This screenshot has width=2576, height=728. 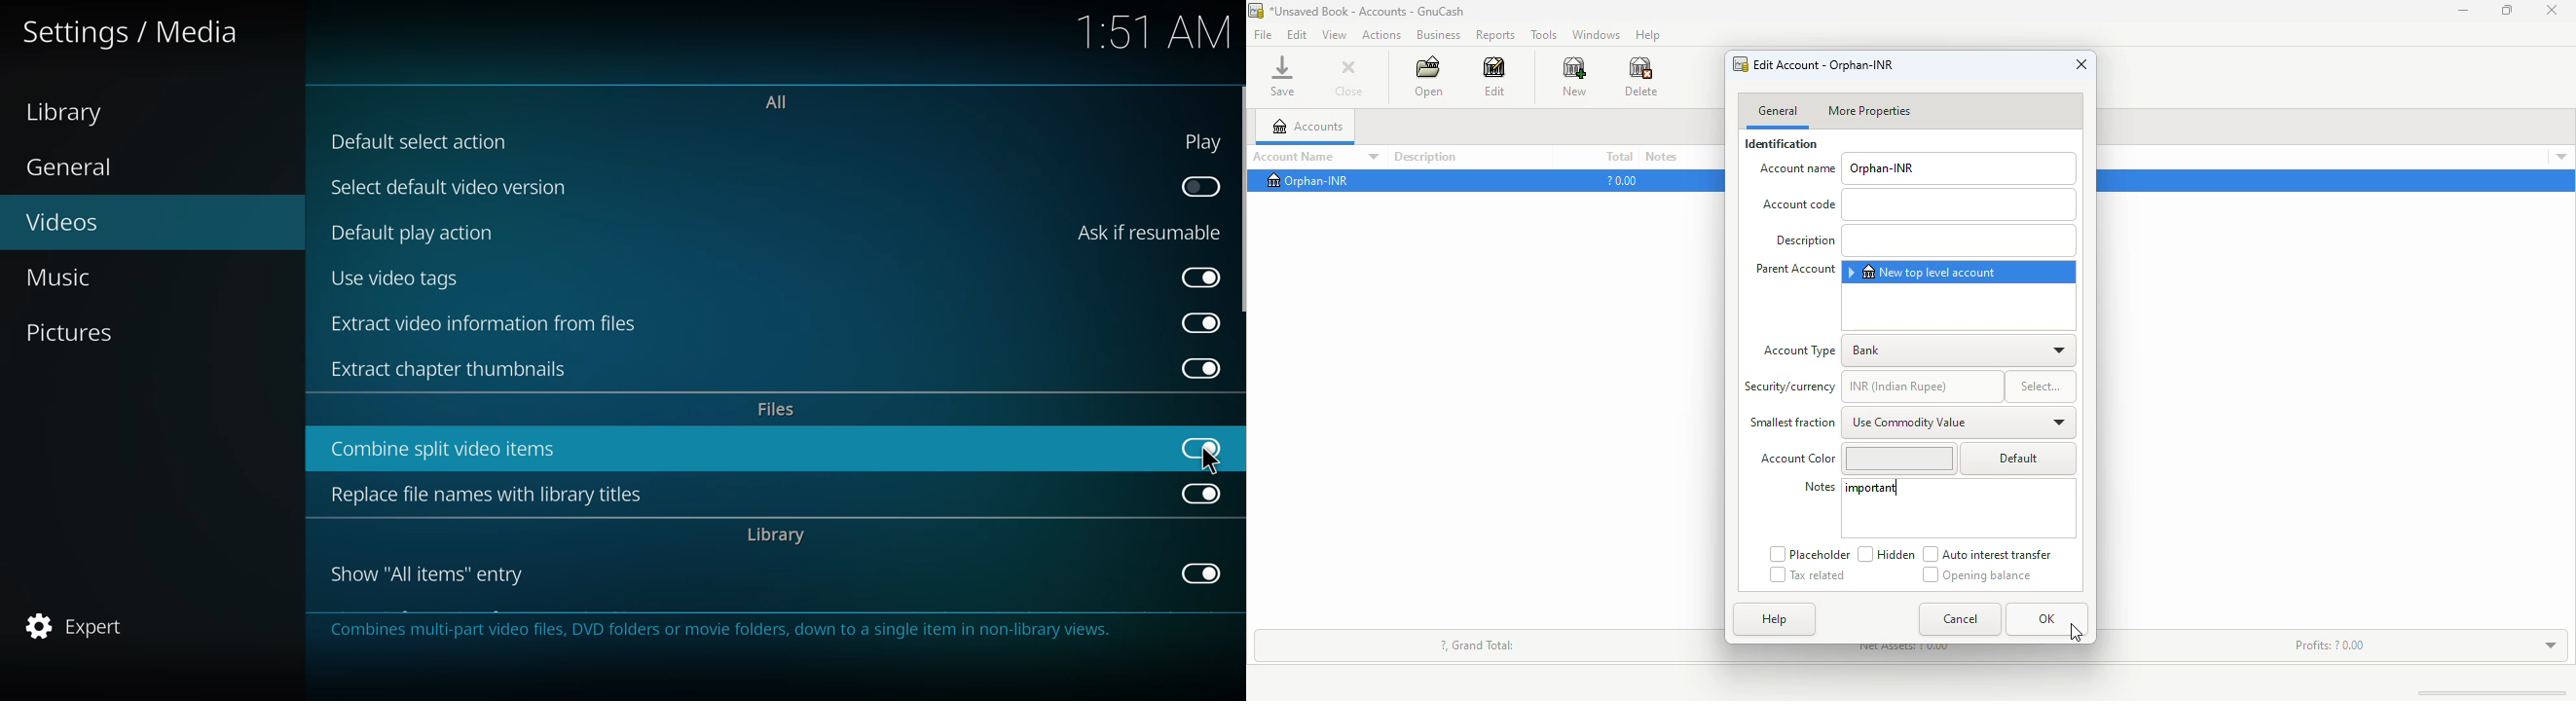 I want to click on play, so click(x=1196, y=142).